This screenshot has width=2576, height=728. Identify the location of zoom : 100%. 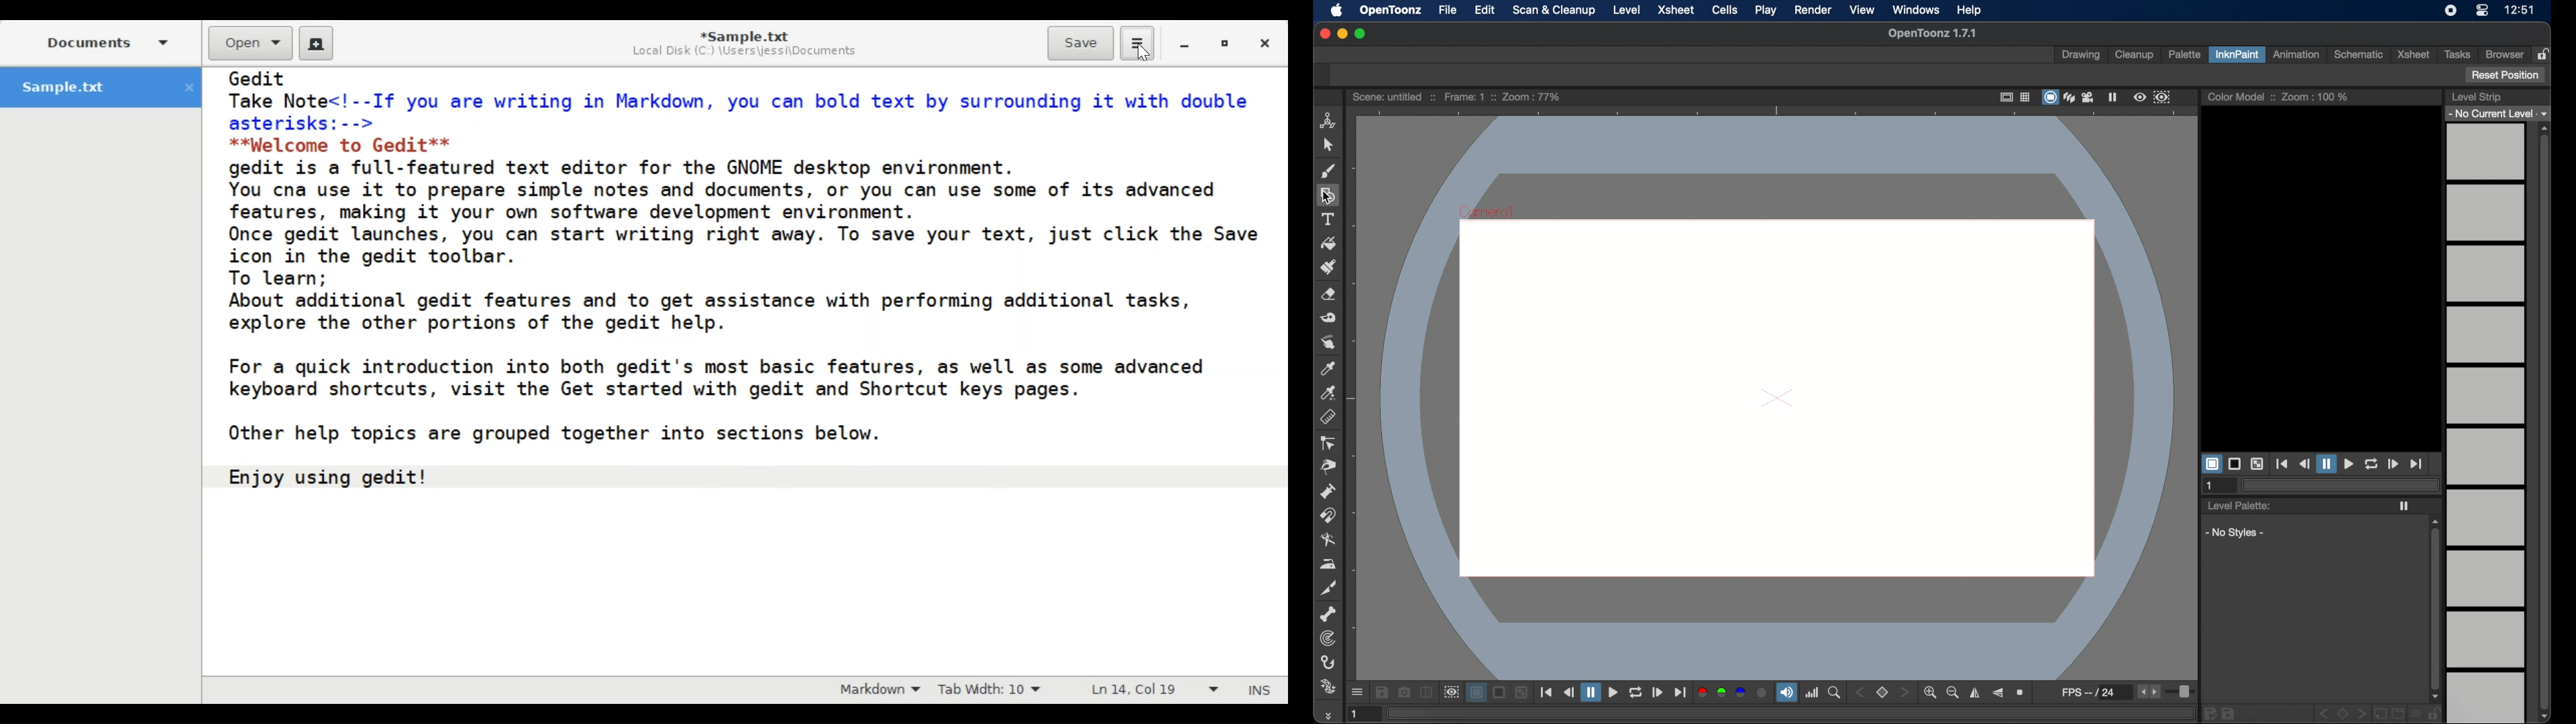
(2315, 97).